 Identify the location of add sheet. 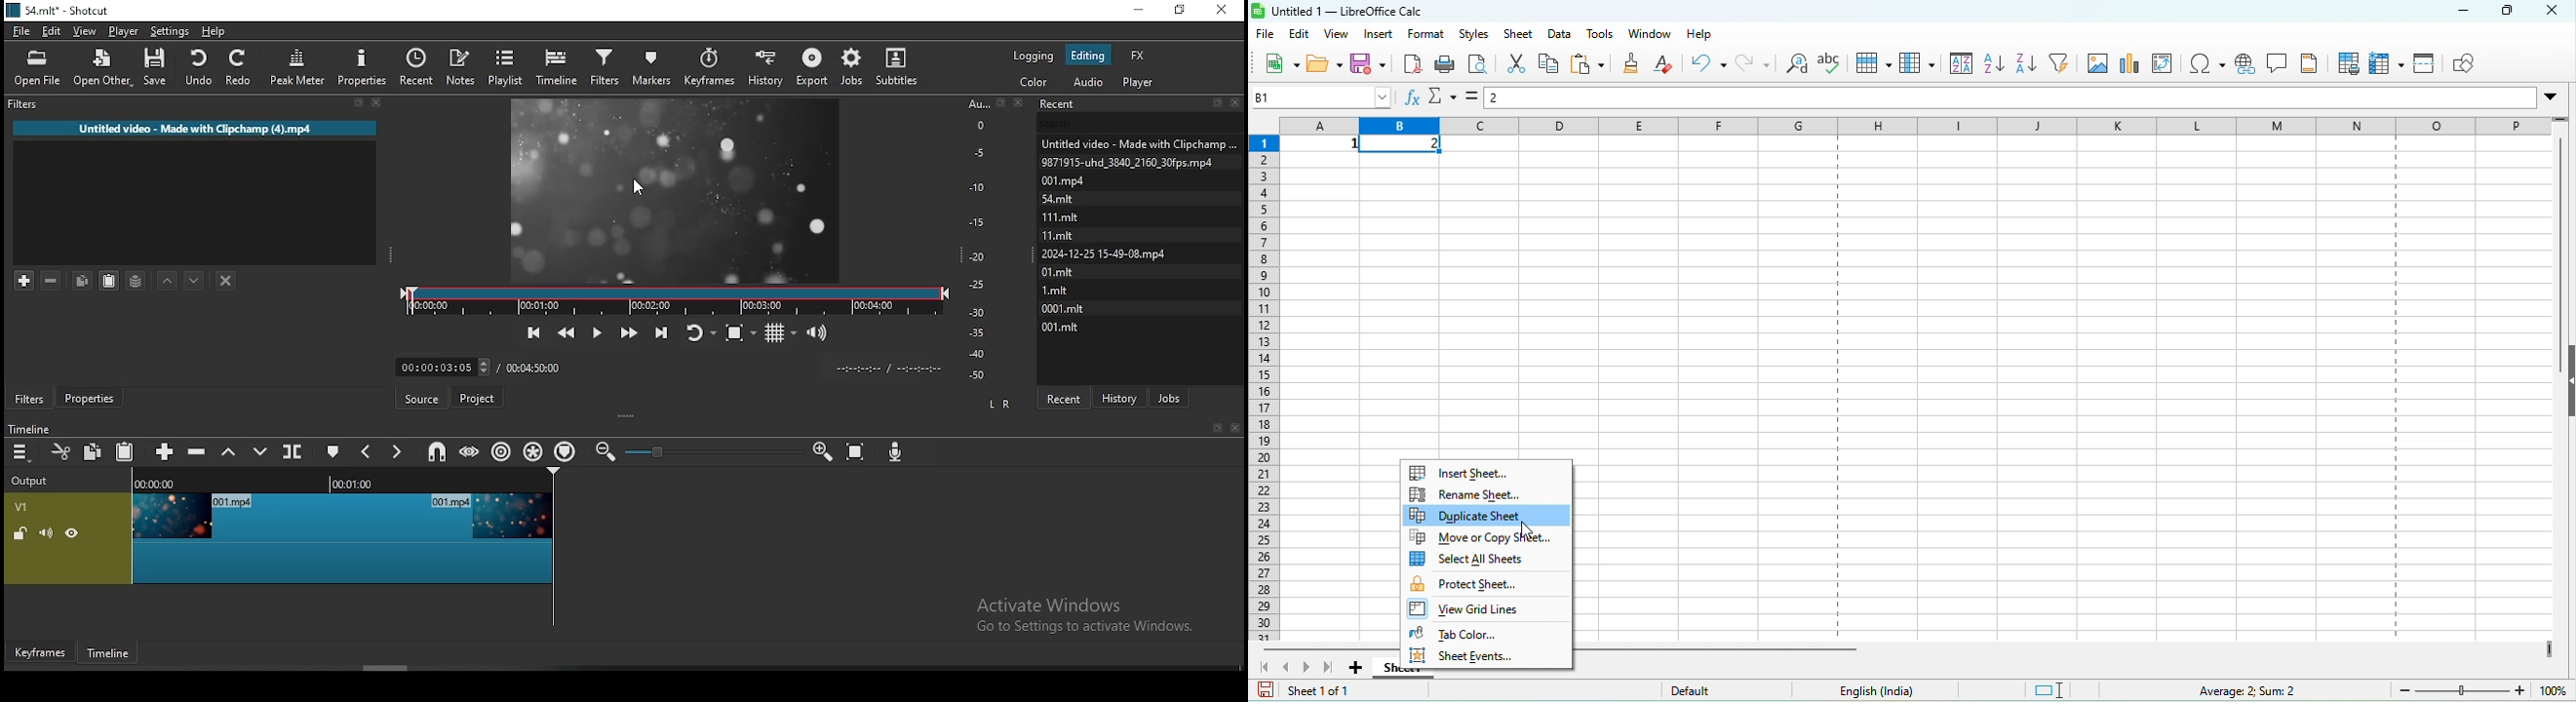
(1353, 668).